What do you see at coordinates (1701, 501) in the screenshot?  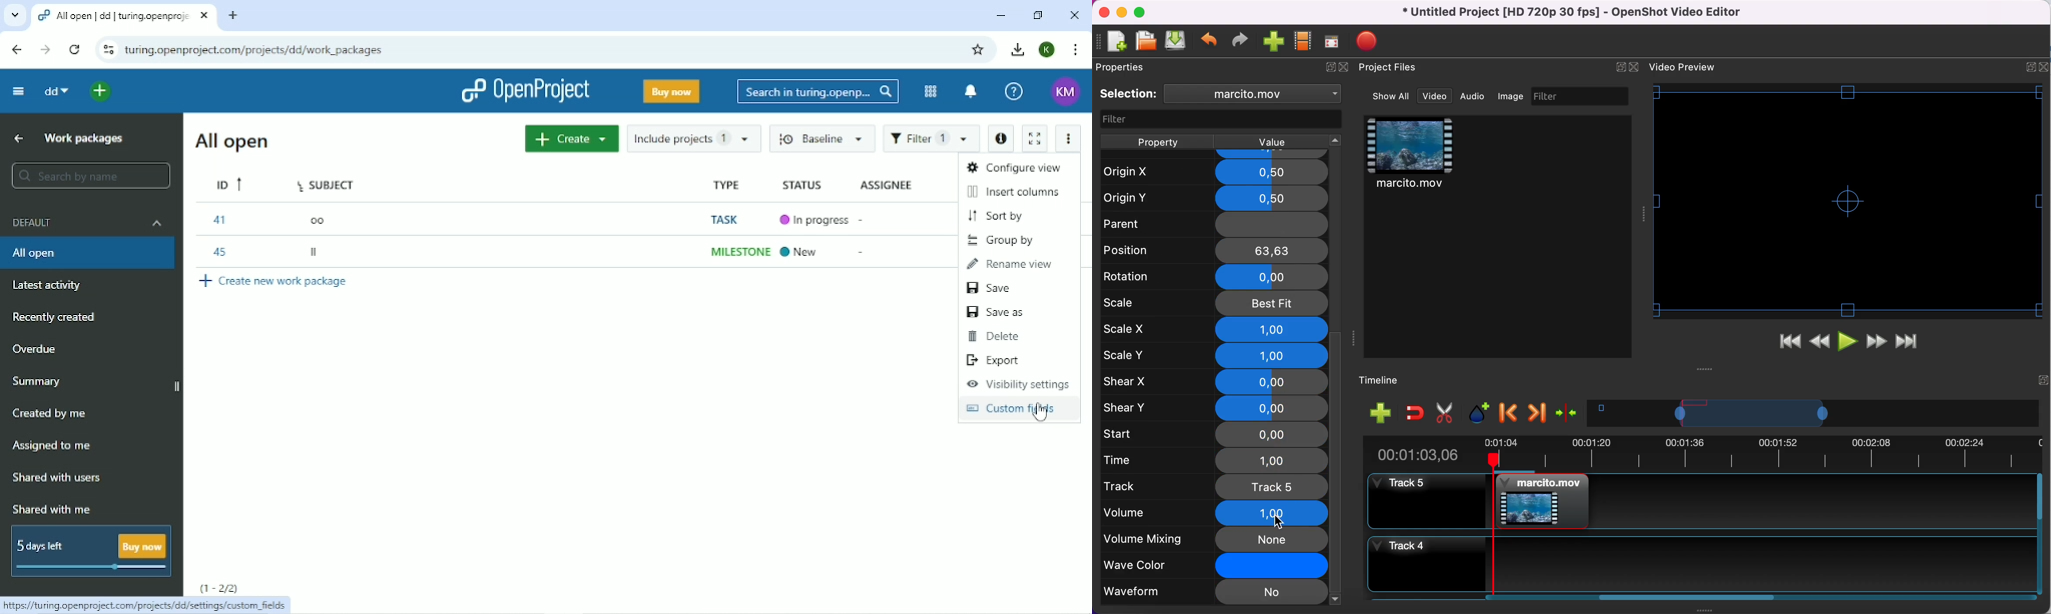 I see `track 5` at bounding box center [1701, 501].